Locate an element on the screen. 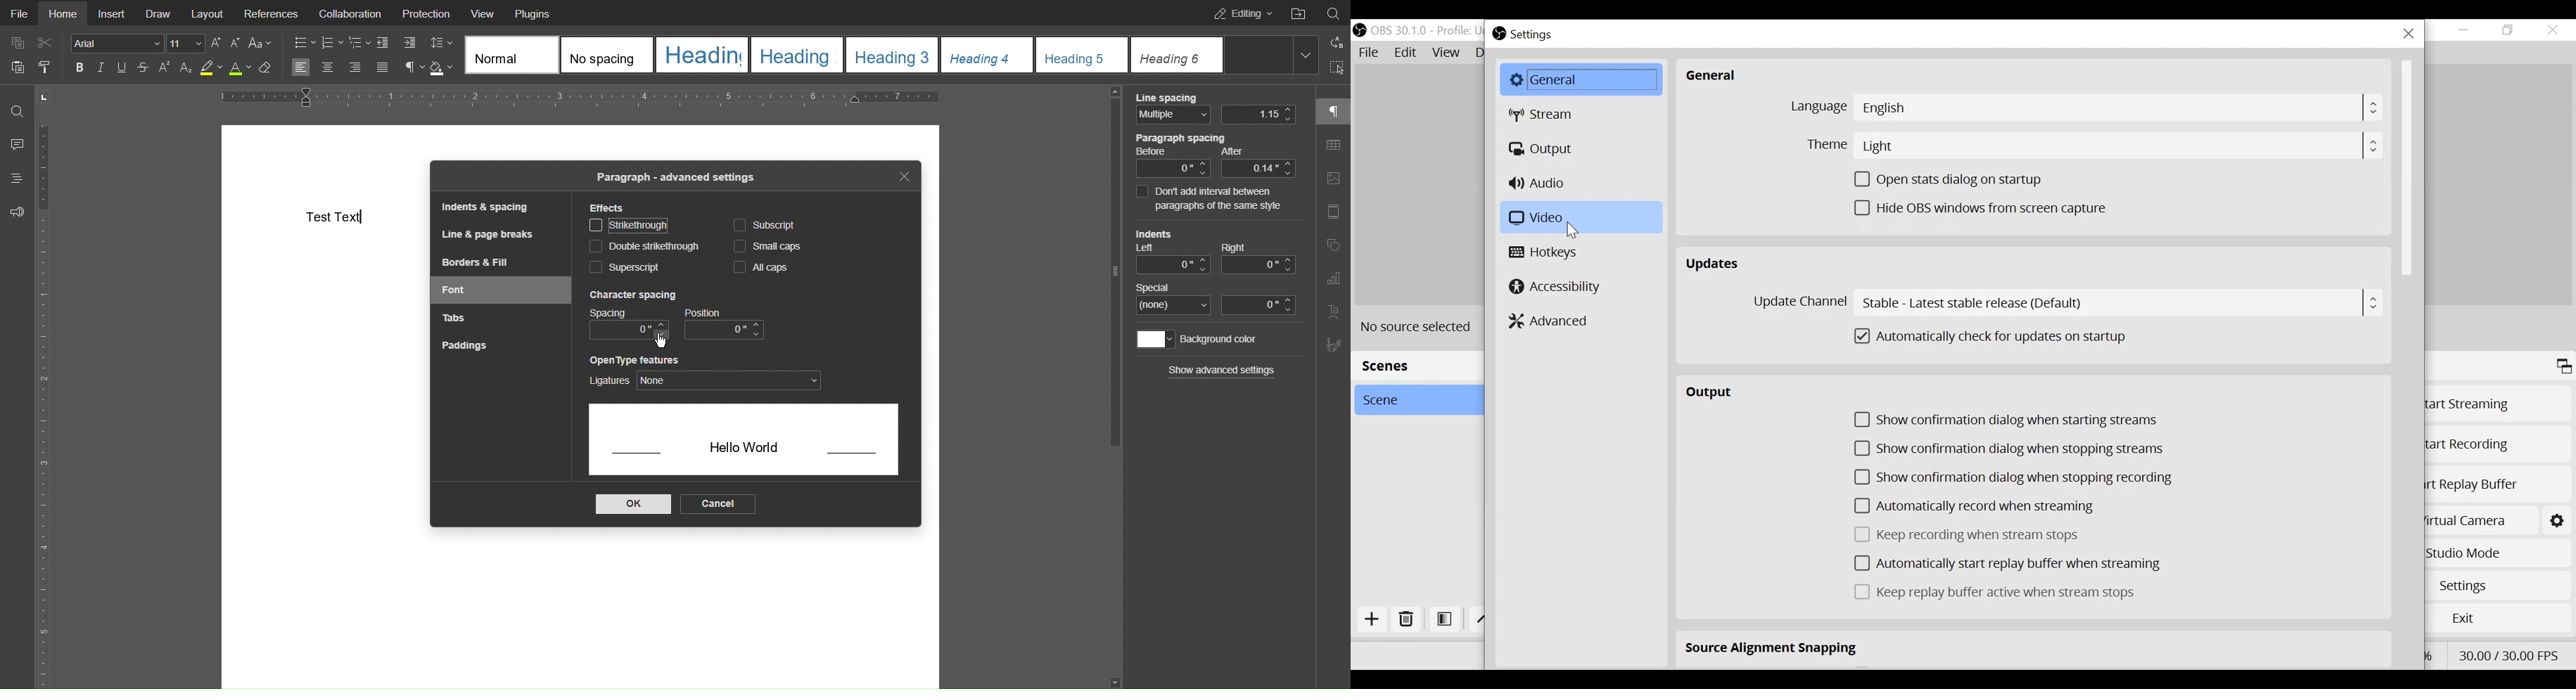  Hotkeys is located at coordinates (1547, 253).